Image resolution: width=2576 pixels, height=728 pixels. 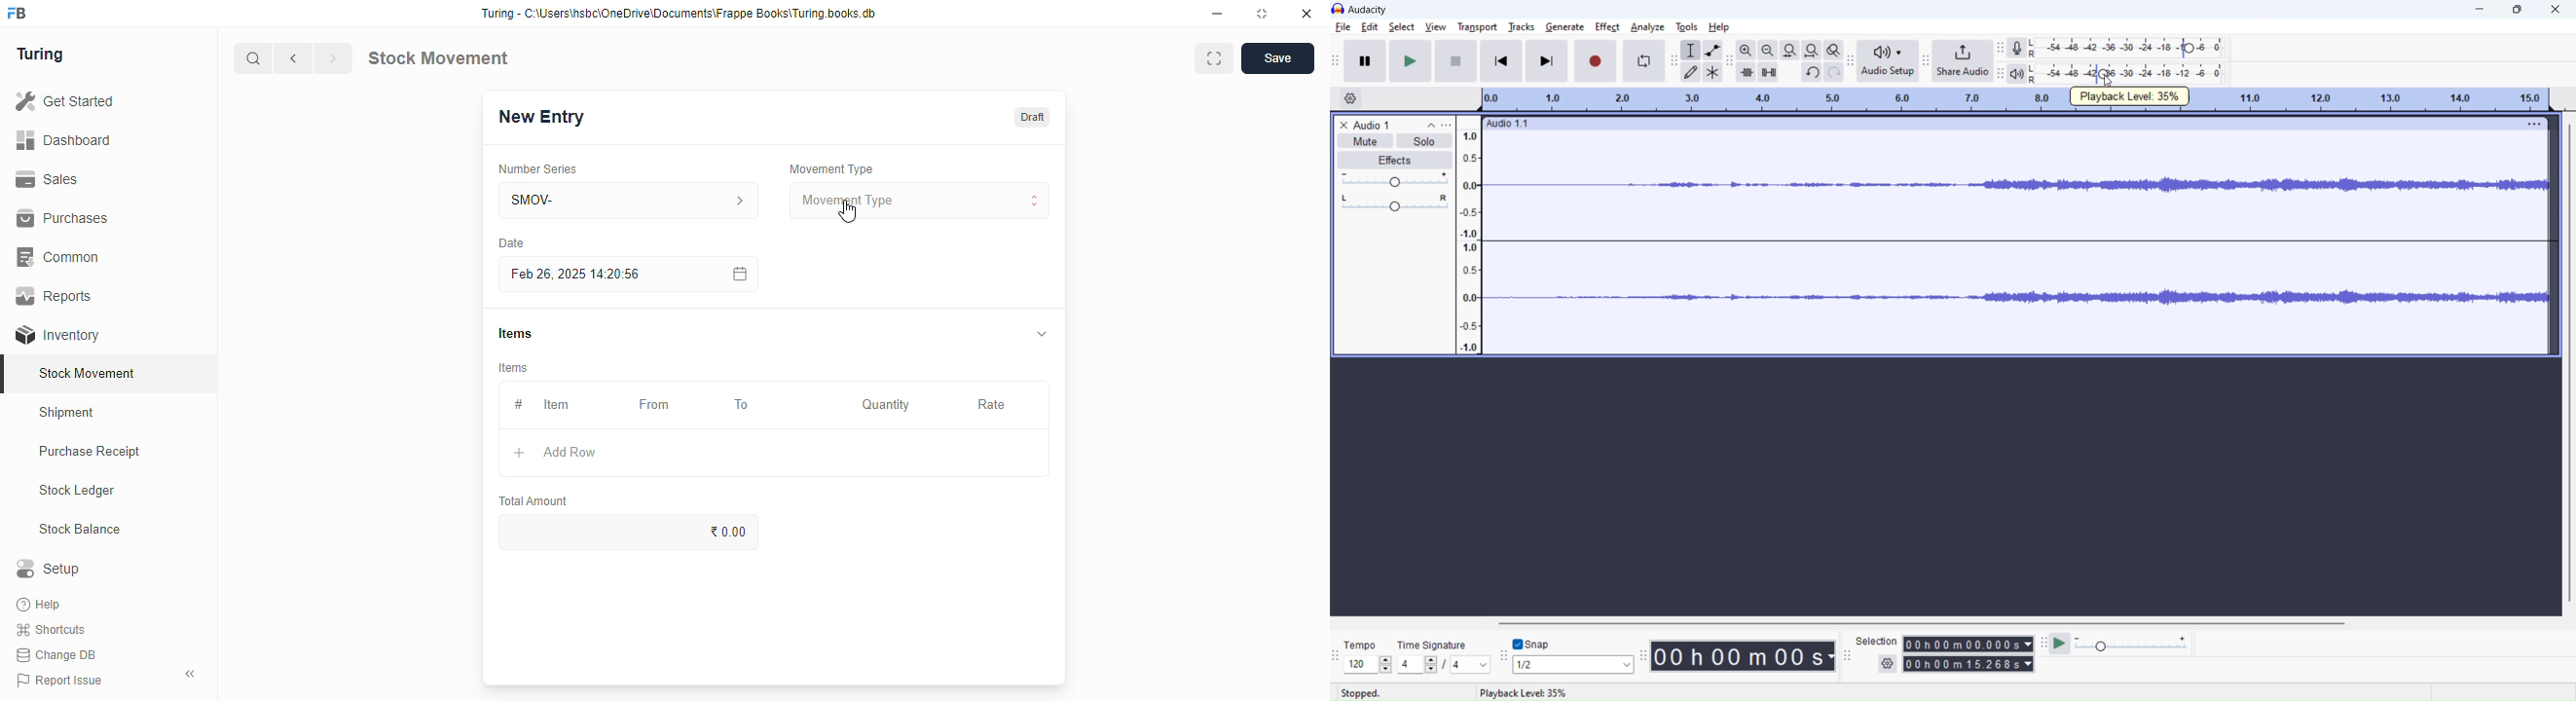 What do you see at coordinates (47, 179) in the screenshot?
I see `sales` at bounding box center [47, 179].